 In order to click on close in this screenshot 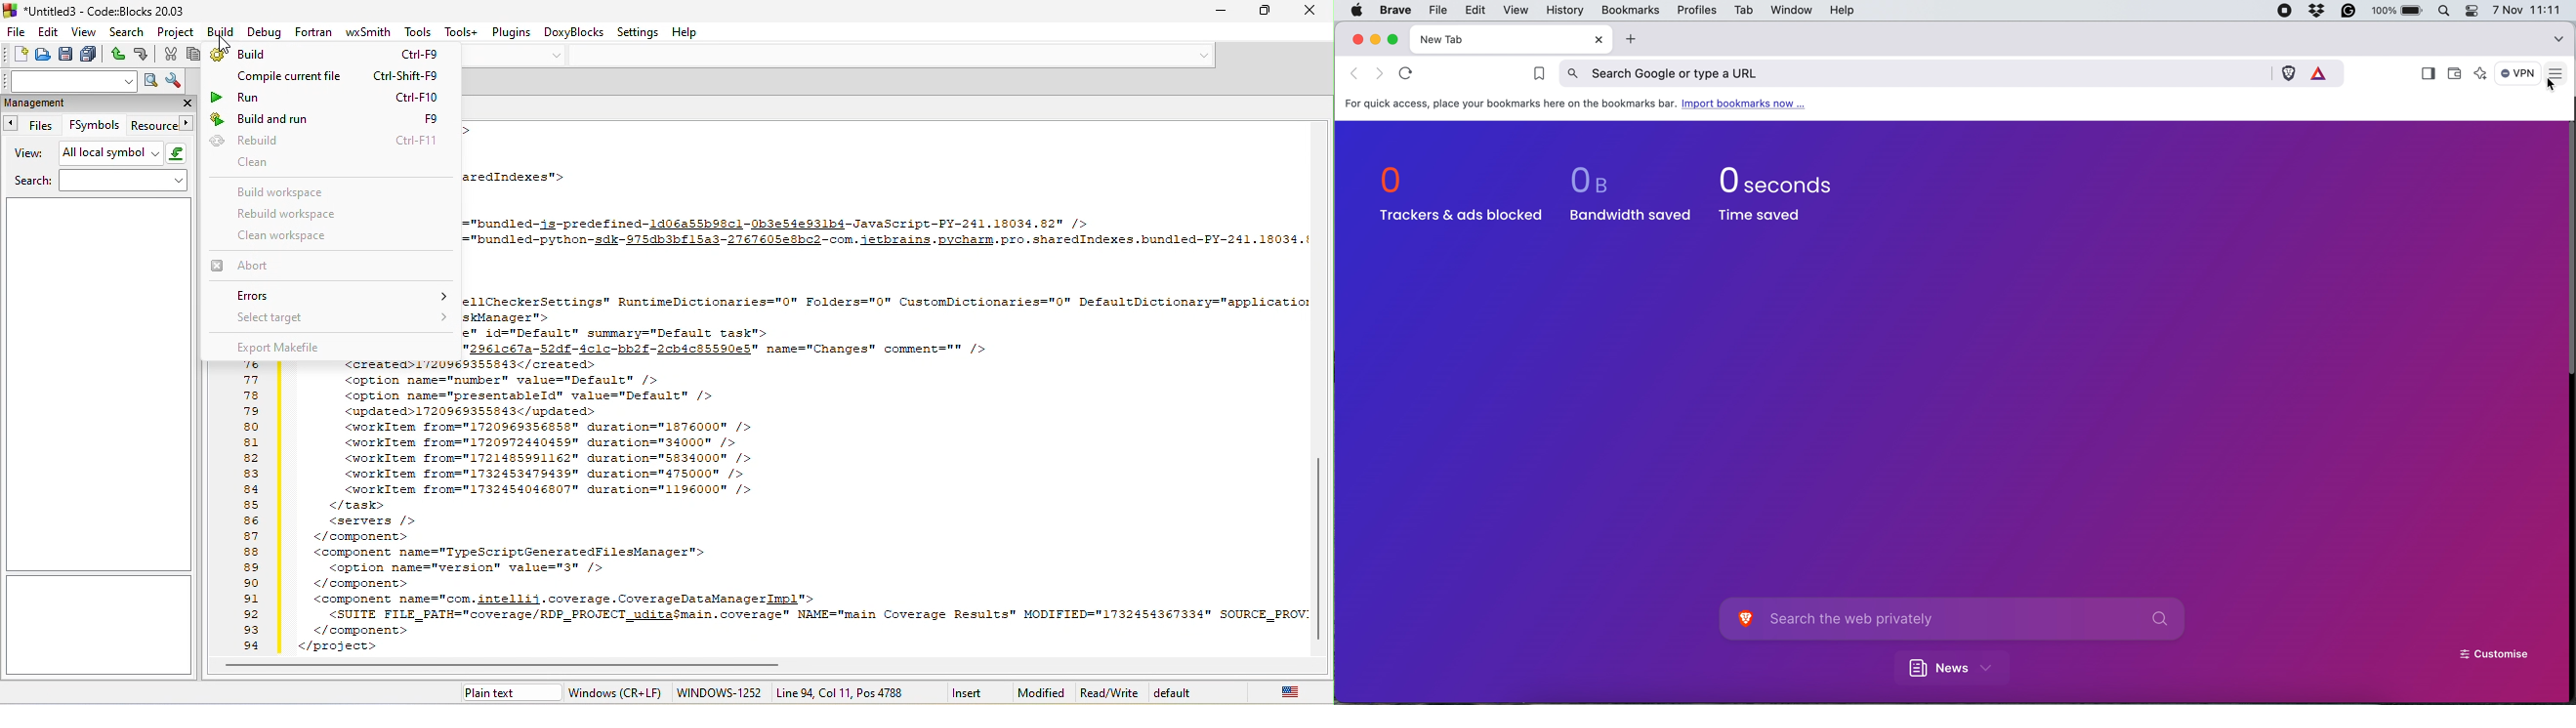, I will do `click(1356, 39)`.